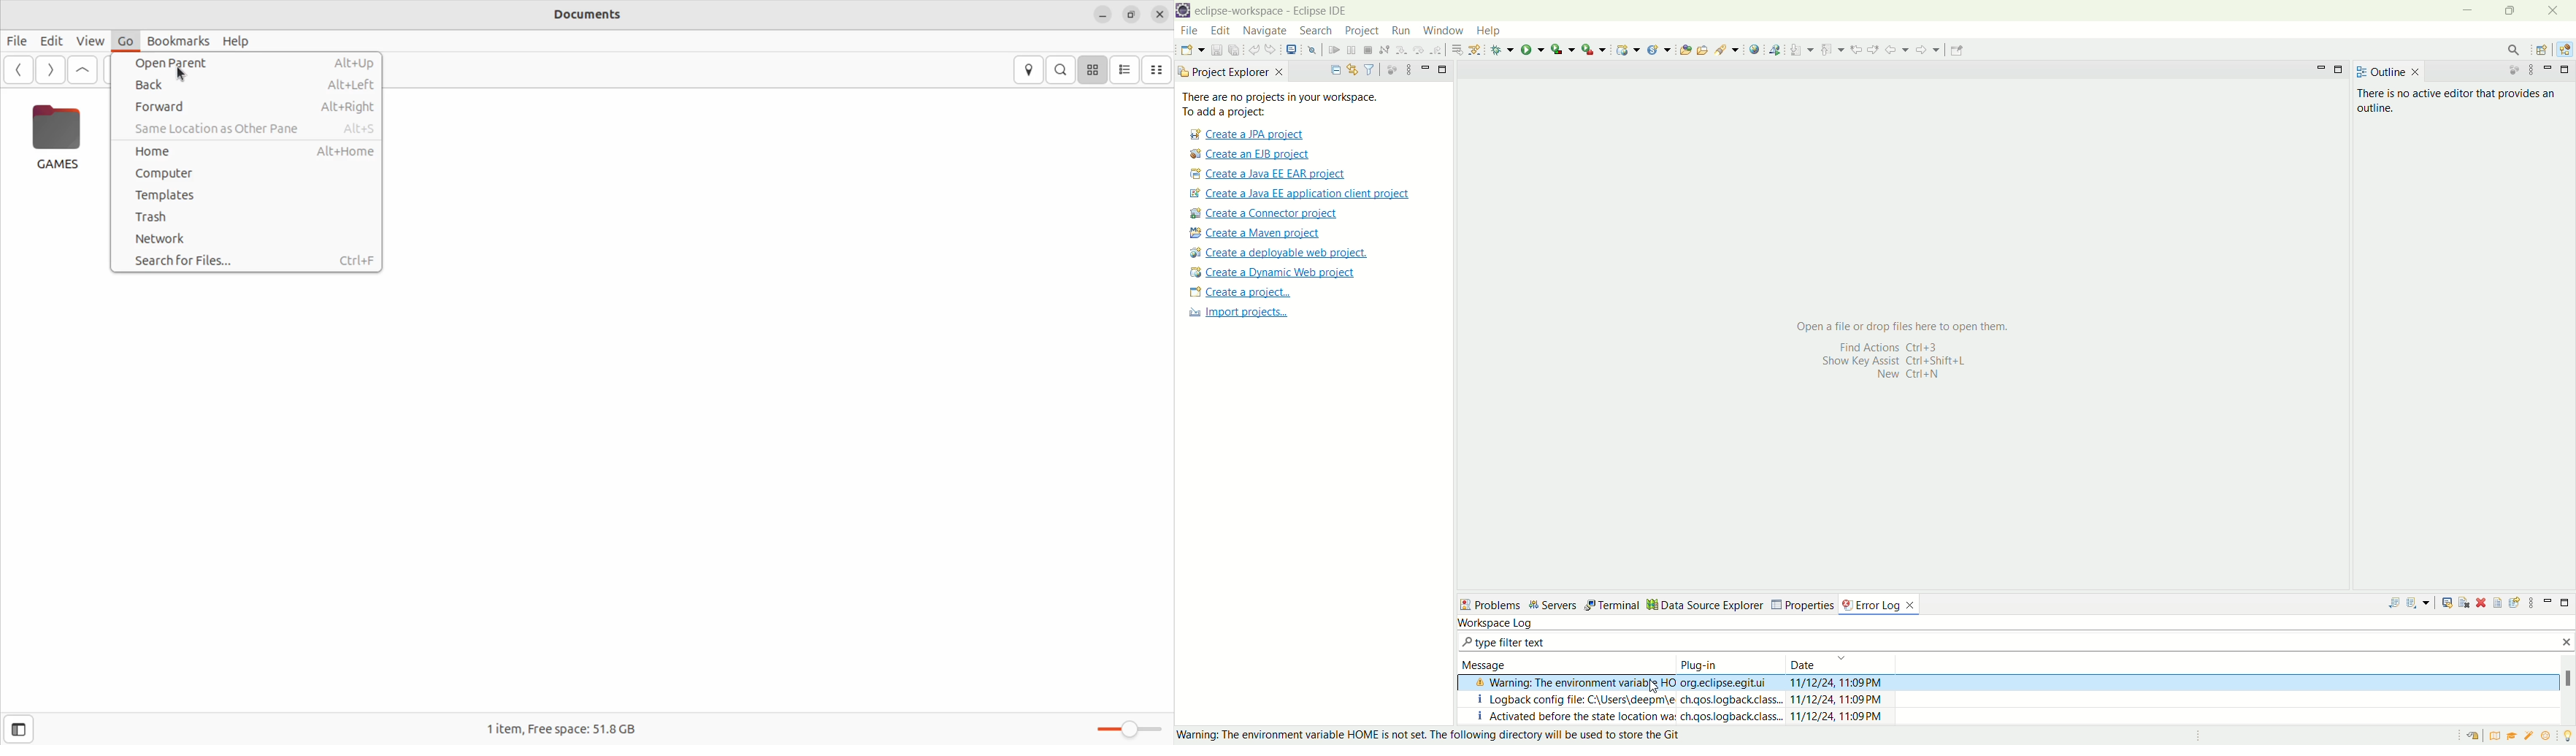  Describe the element at coordinates (1831, 48) in the screenshot. I see `previous annotation` at that location.